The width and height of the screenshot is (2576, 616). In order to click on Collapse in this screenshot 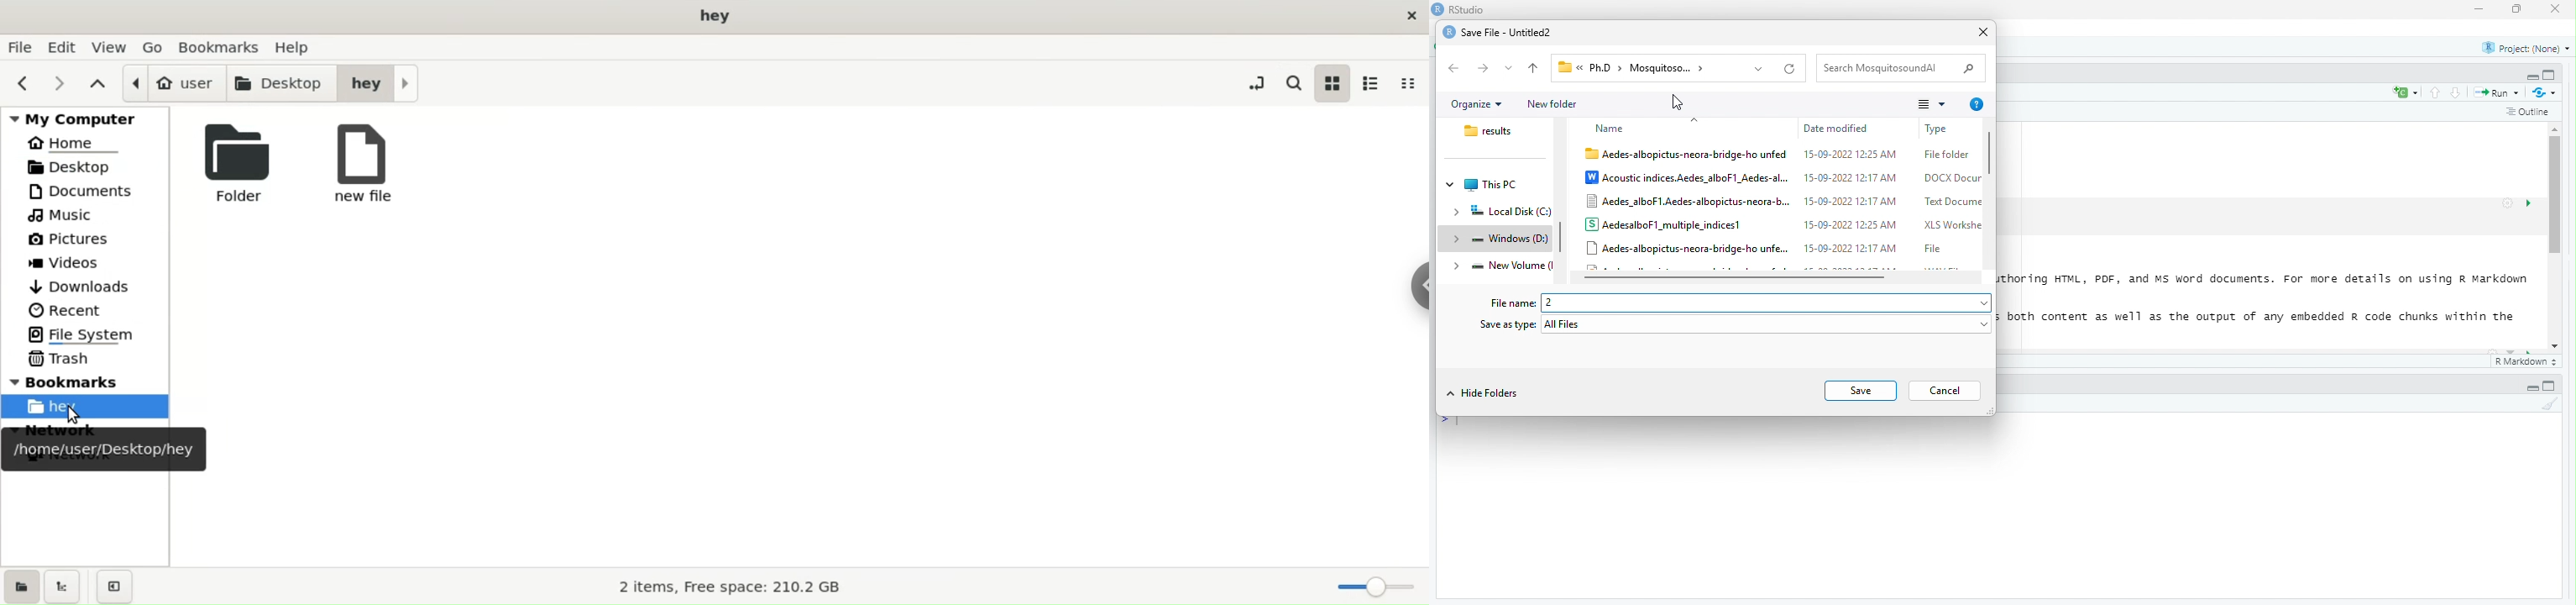, I will do `click(2532, 388)`.